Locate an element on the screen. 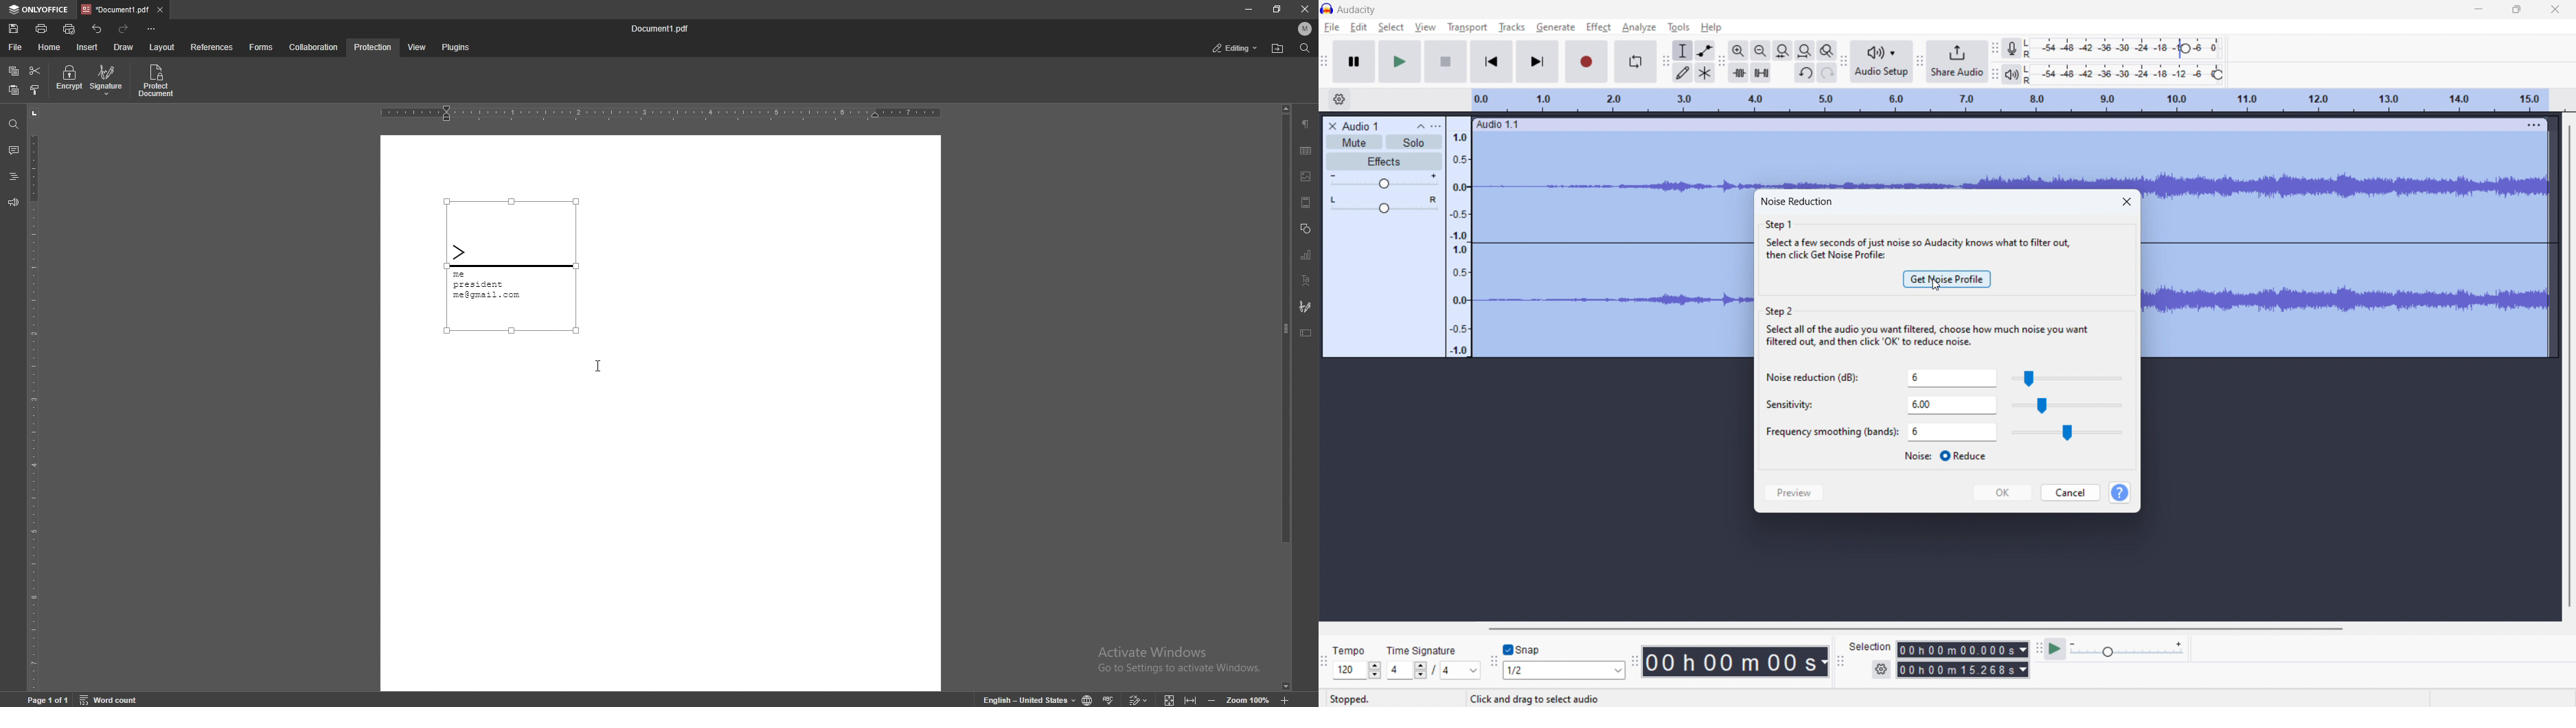  share audio is located at coordinates (1957, 62).